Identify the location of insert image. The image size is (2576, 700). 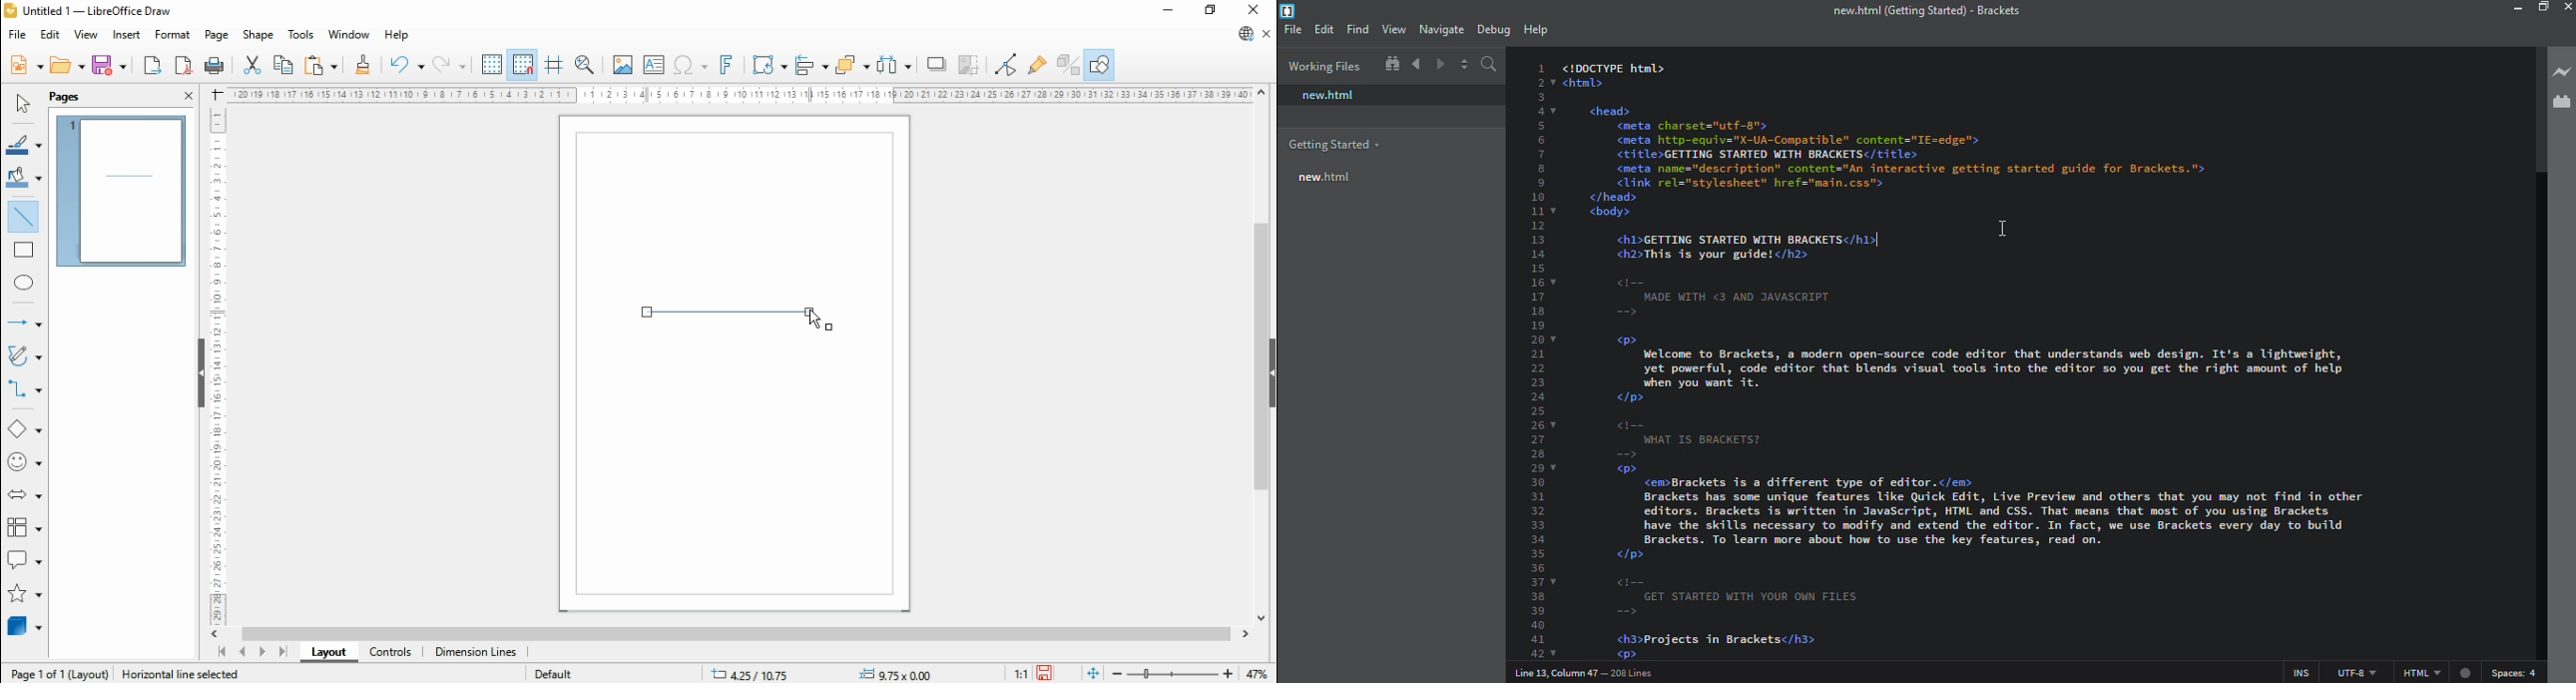
(622, 64).